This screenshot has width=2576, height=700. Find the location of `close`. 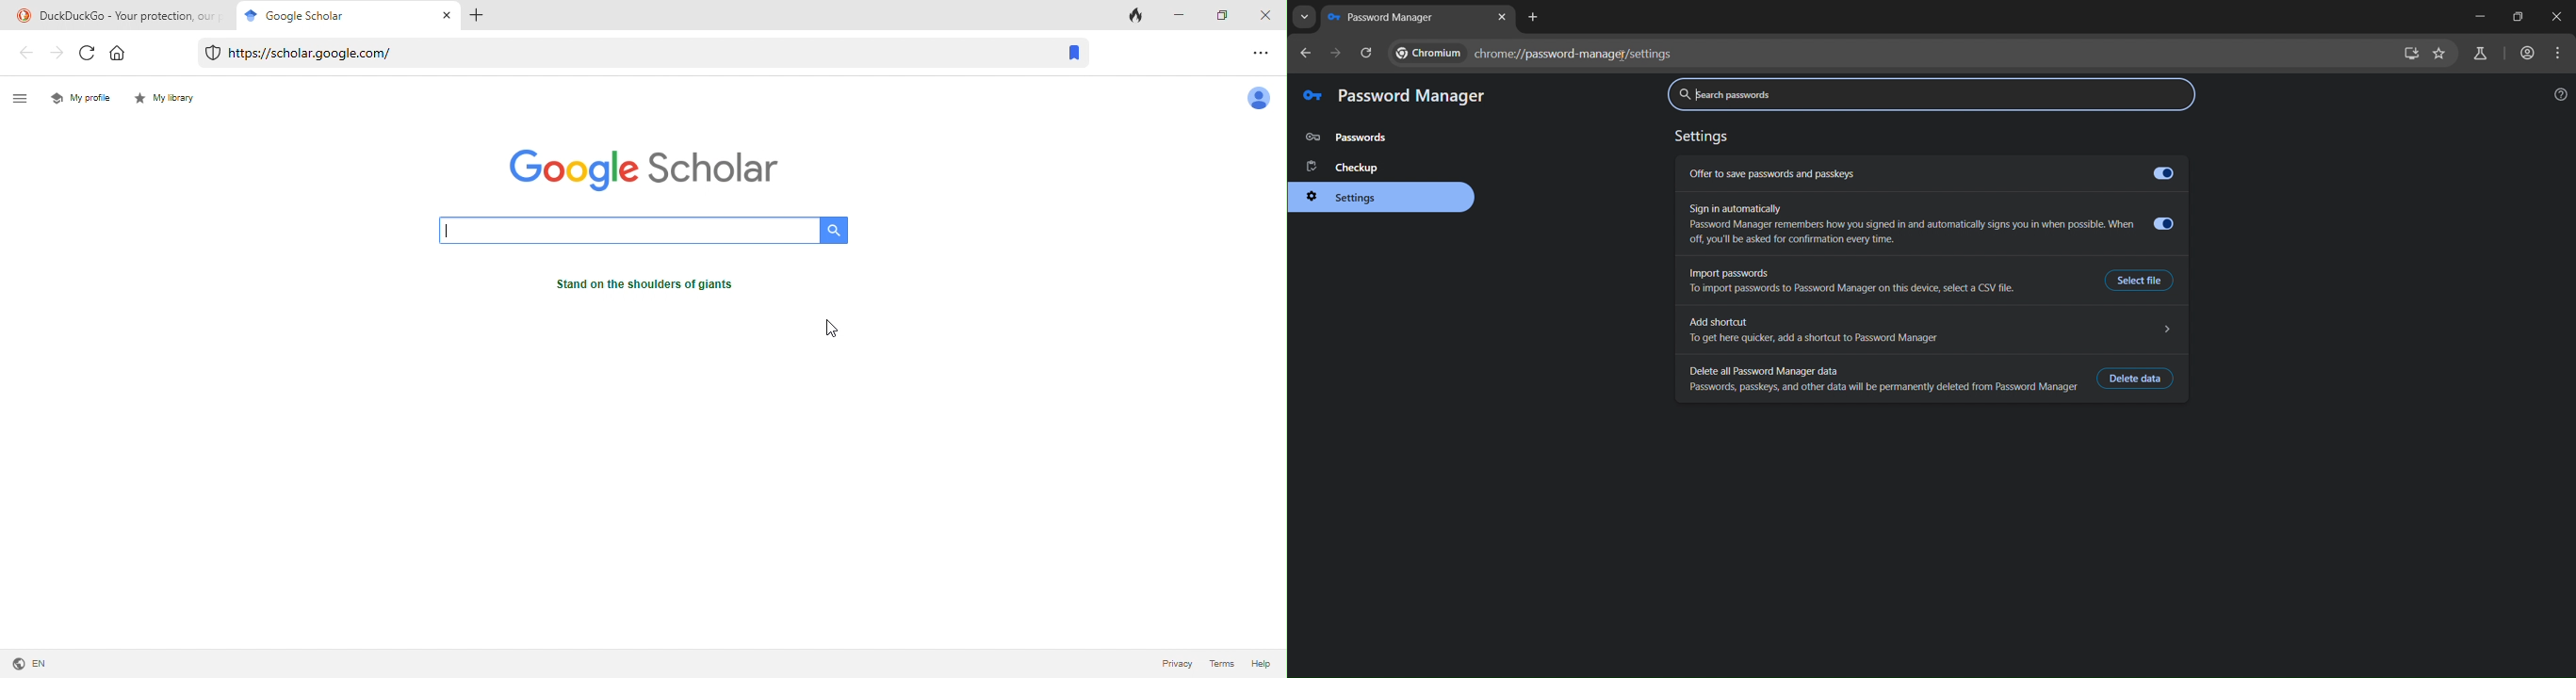

close is located at coordinates (1268, 14).